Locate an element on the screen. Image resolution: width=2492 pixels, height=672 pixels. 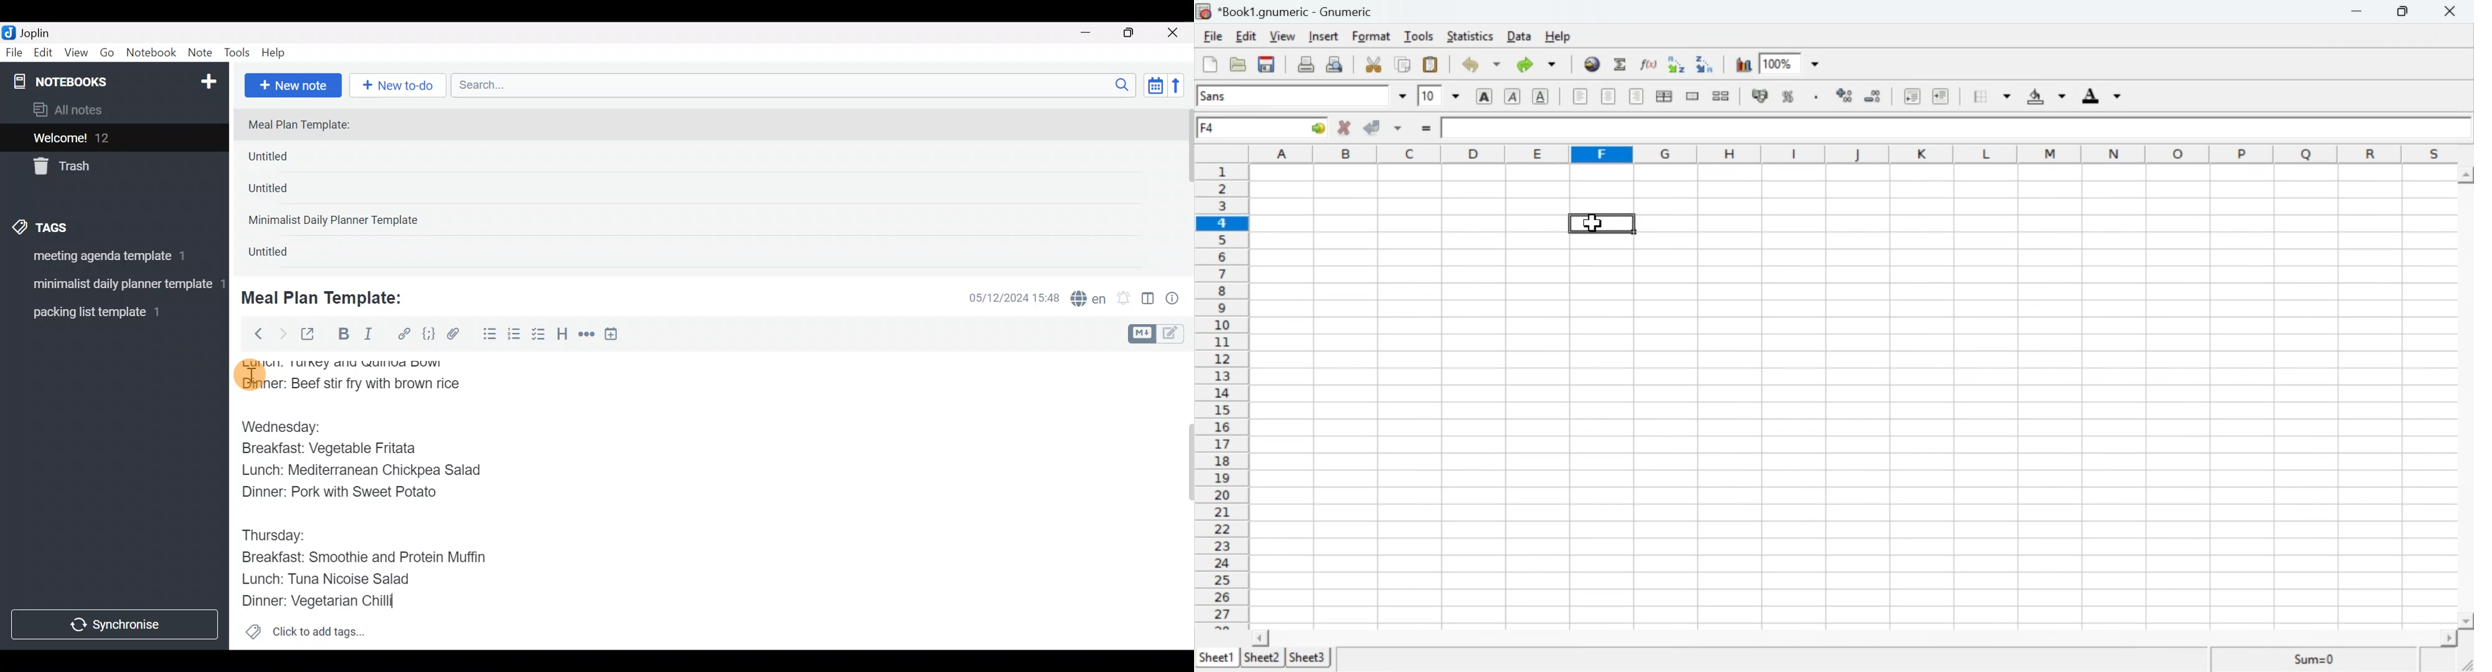
scroll bar is located at coordinates (1865, 638).